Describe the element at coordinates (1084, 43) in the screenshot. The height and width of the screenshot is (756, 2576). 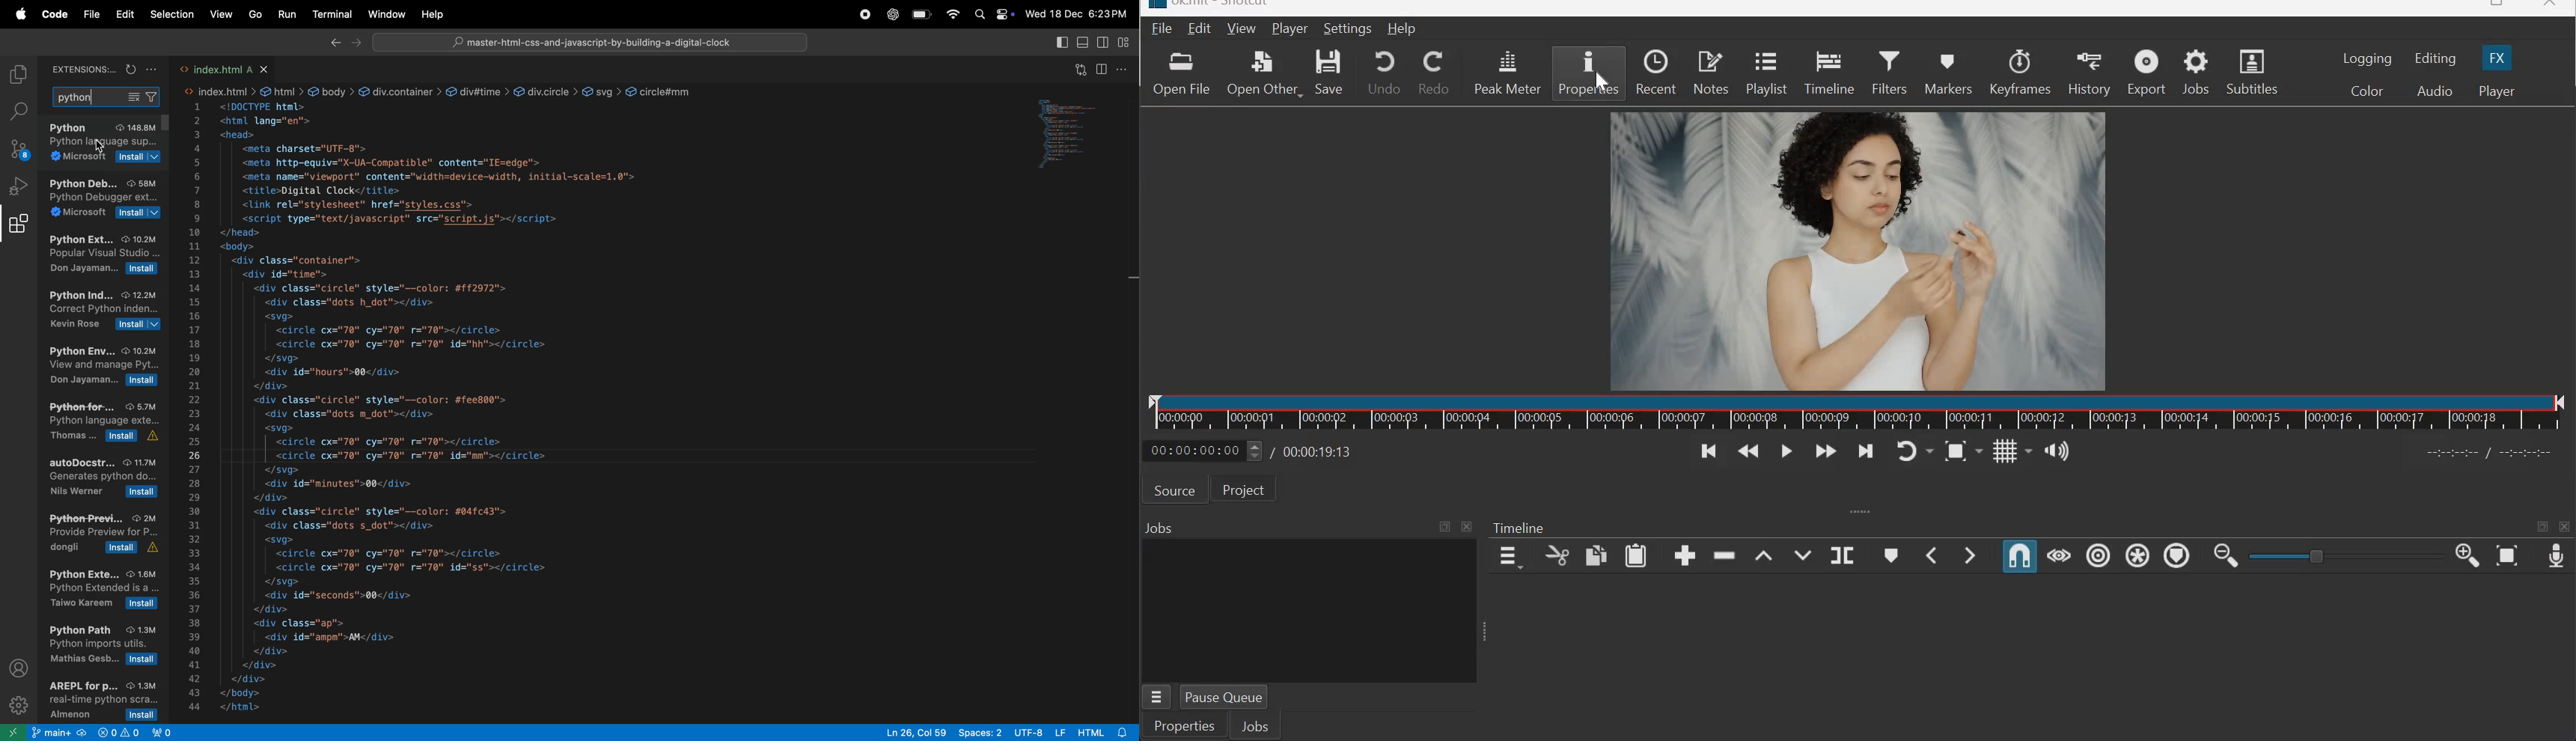
I see `toggle panel` at that location.